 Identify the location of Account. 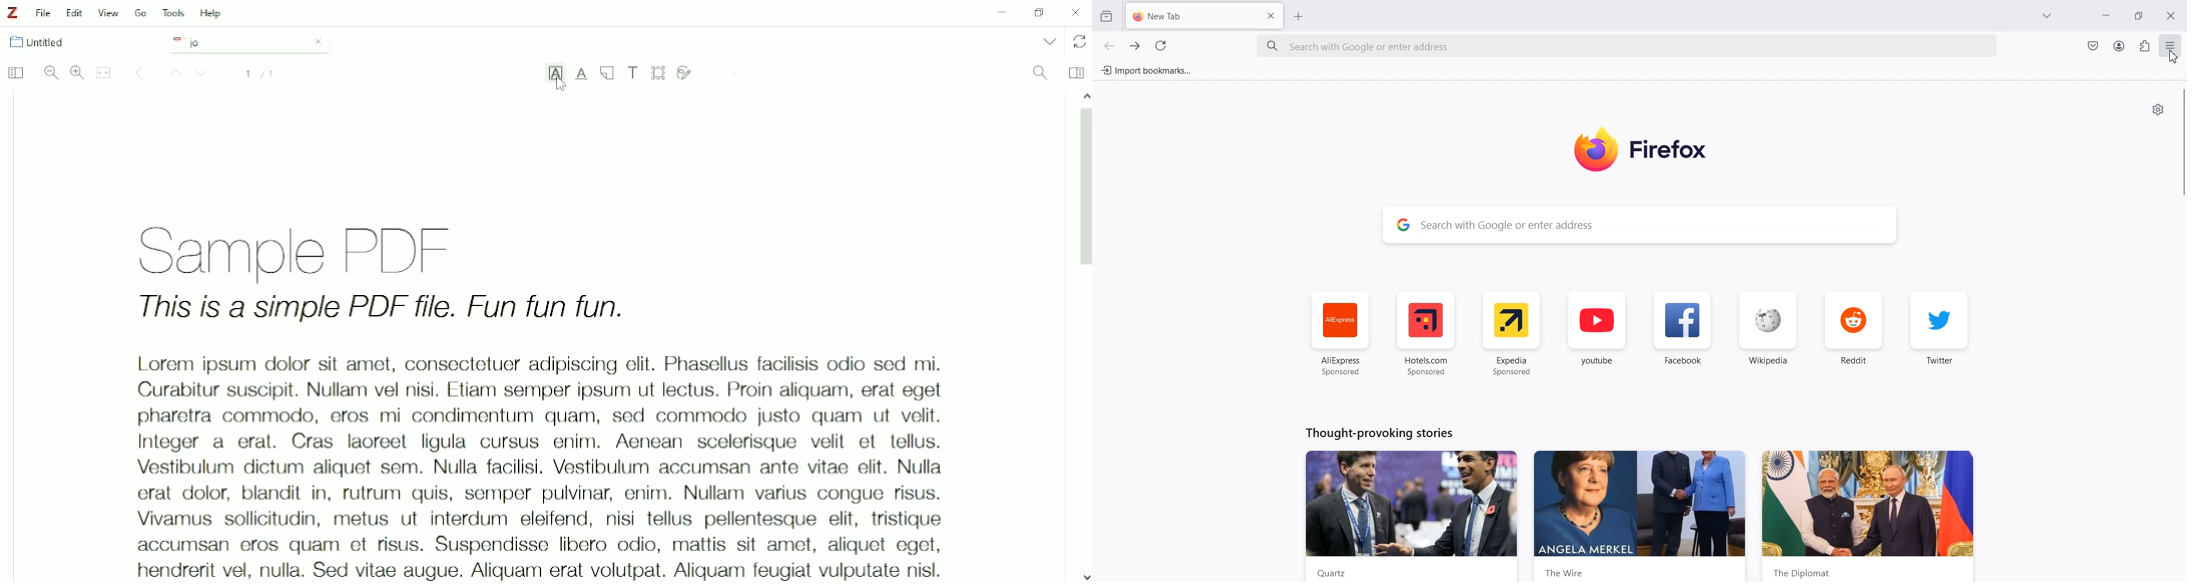
(2120, 46).